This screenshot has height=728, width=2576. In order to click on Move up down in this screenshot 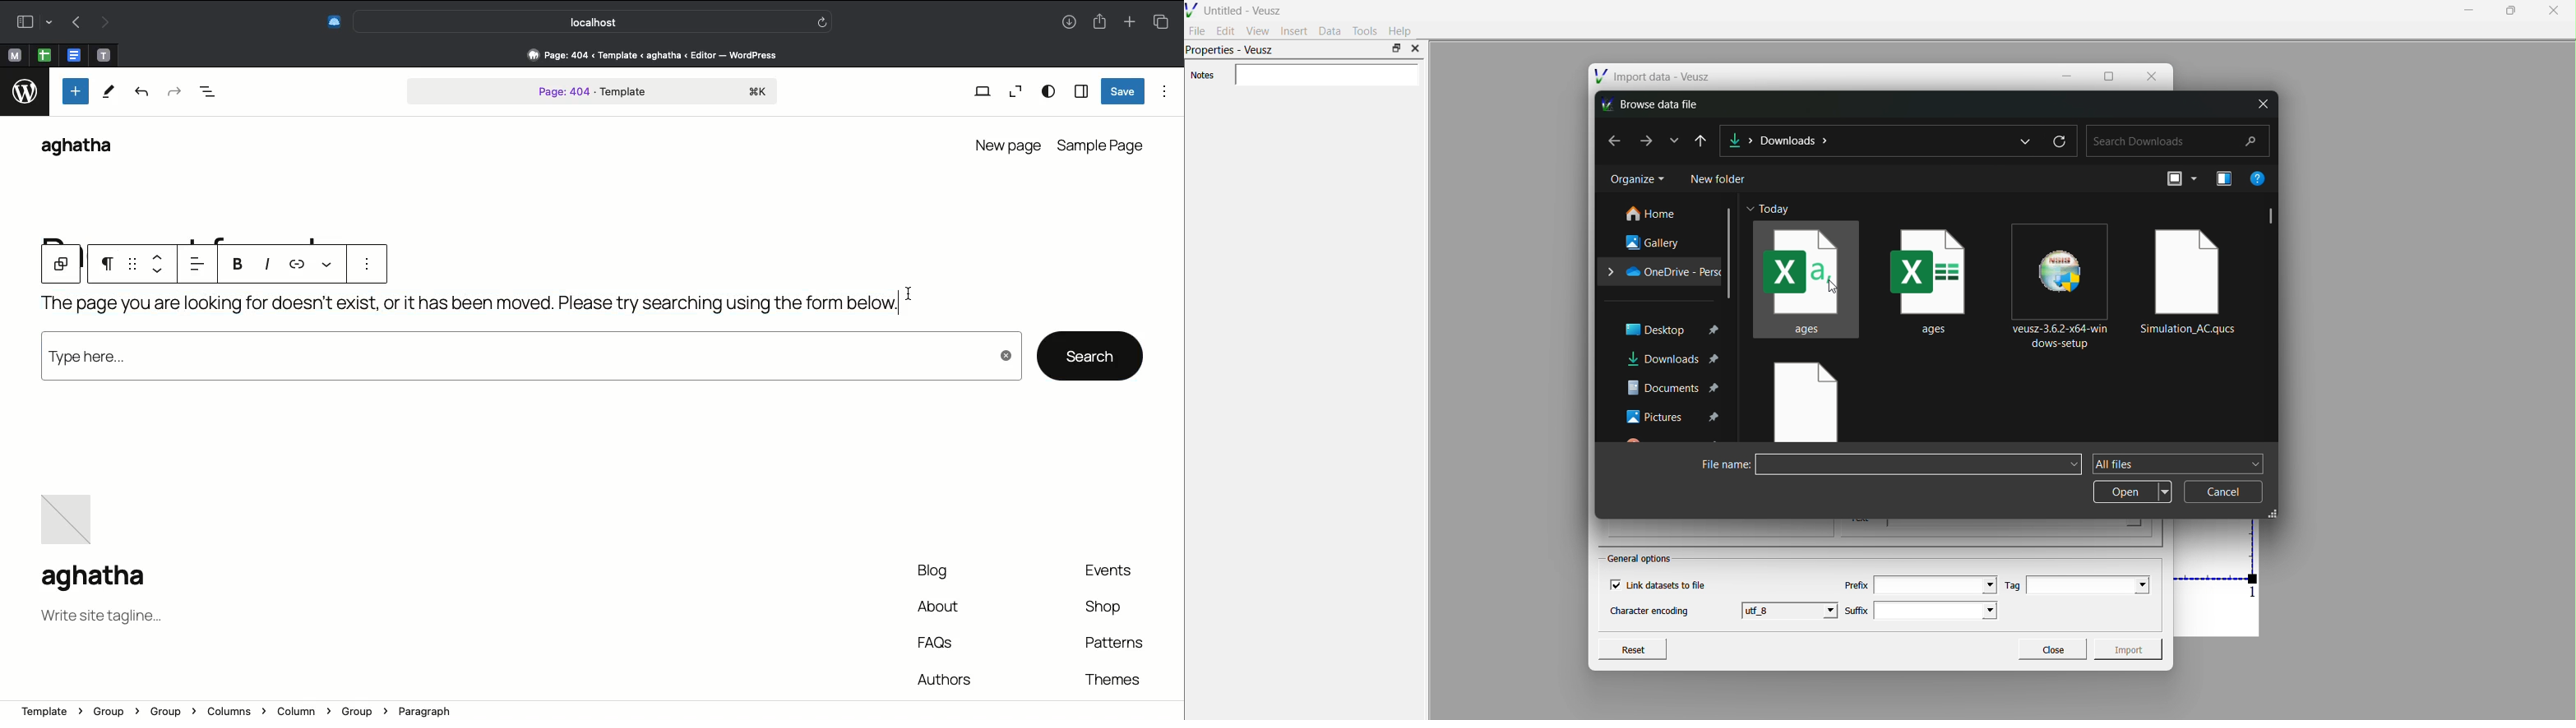, I will do `click(161, 264)`.